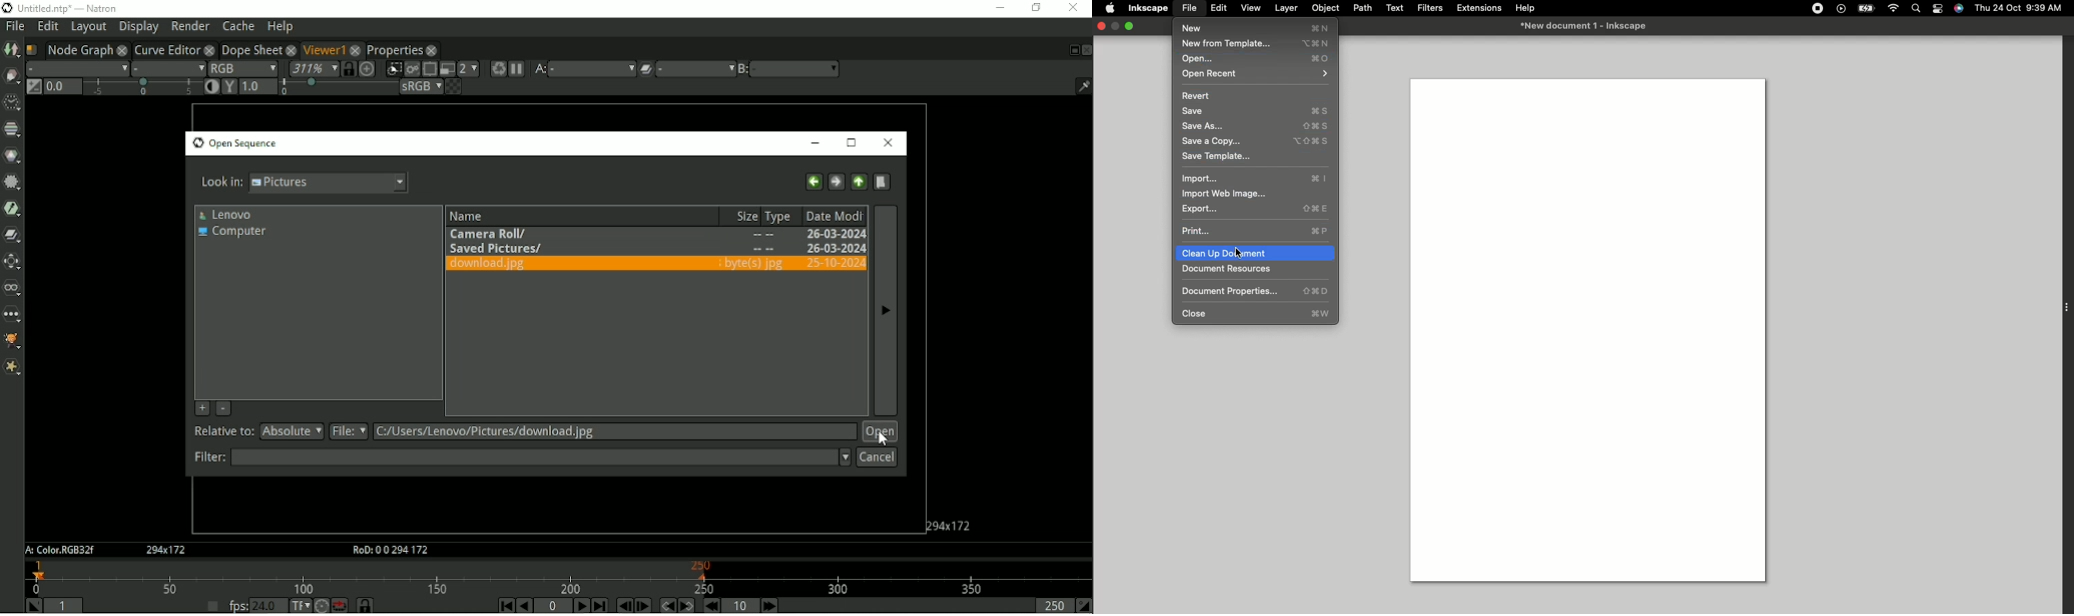 This screenshot has width=2100, height=616. Describe the element at coordinates (1589, 330) in the screenshot. I see `Canvas` at that location.